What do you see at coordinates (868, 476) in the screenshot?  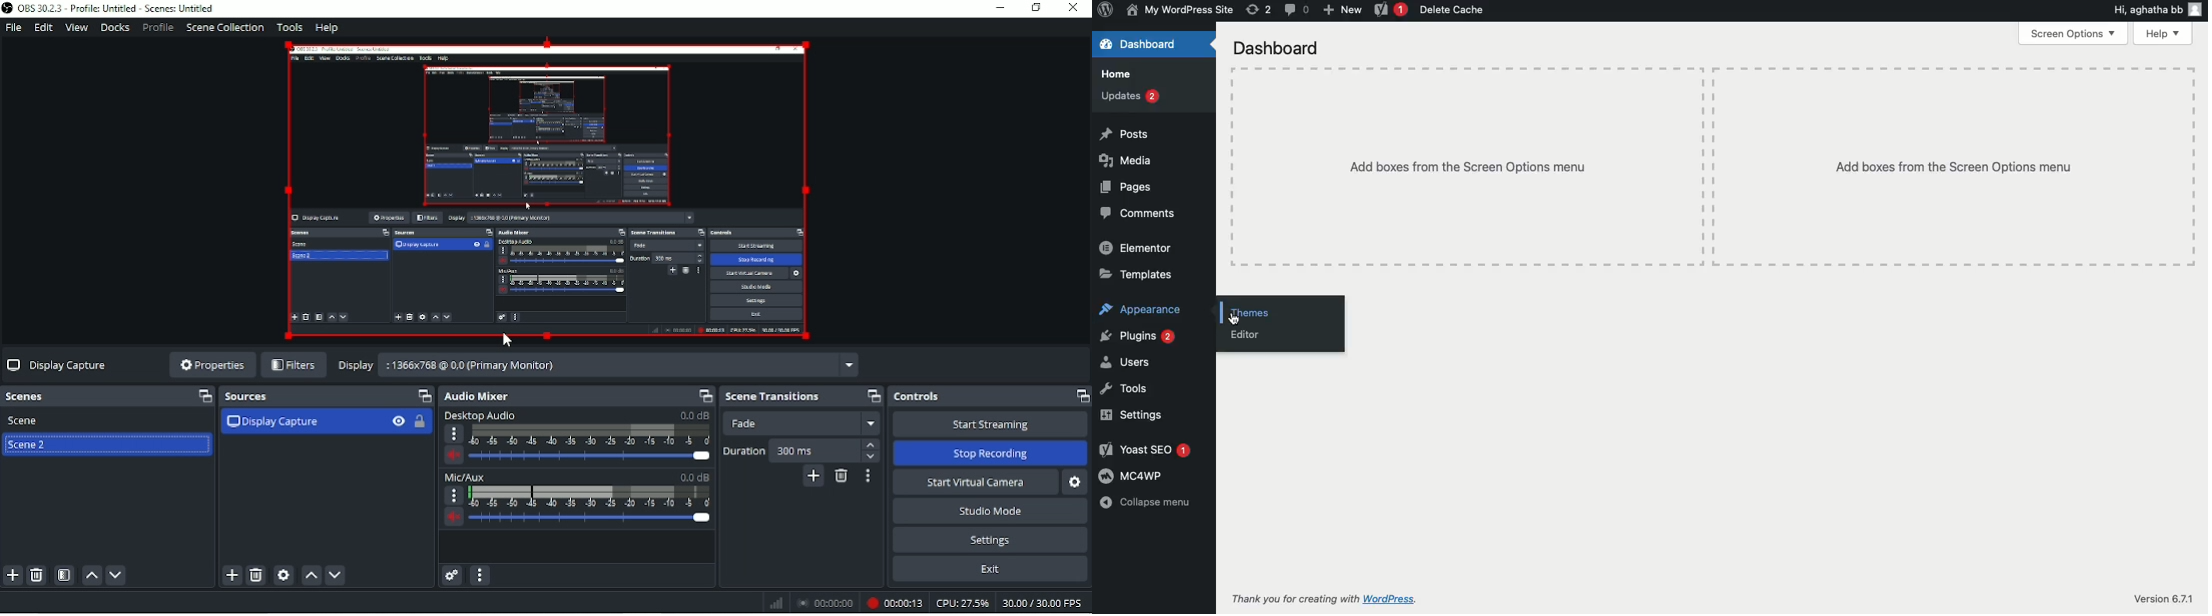 I see `Transition properties` at bounding box center [868, 476].